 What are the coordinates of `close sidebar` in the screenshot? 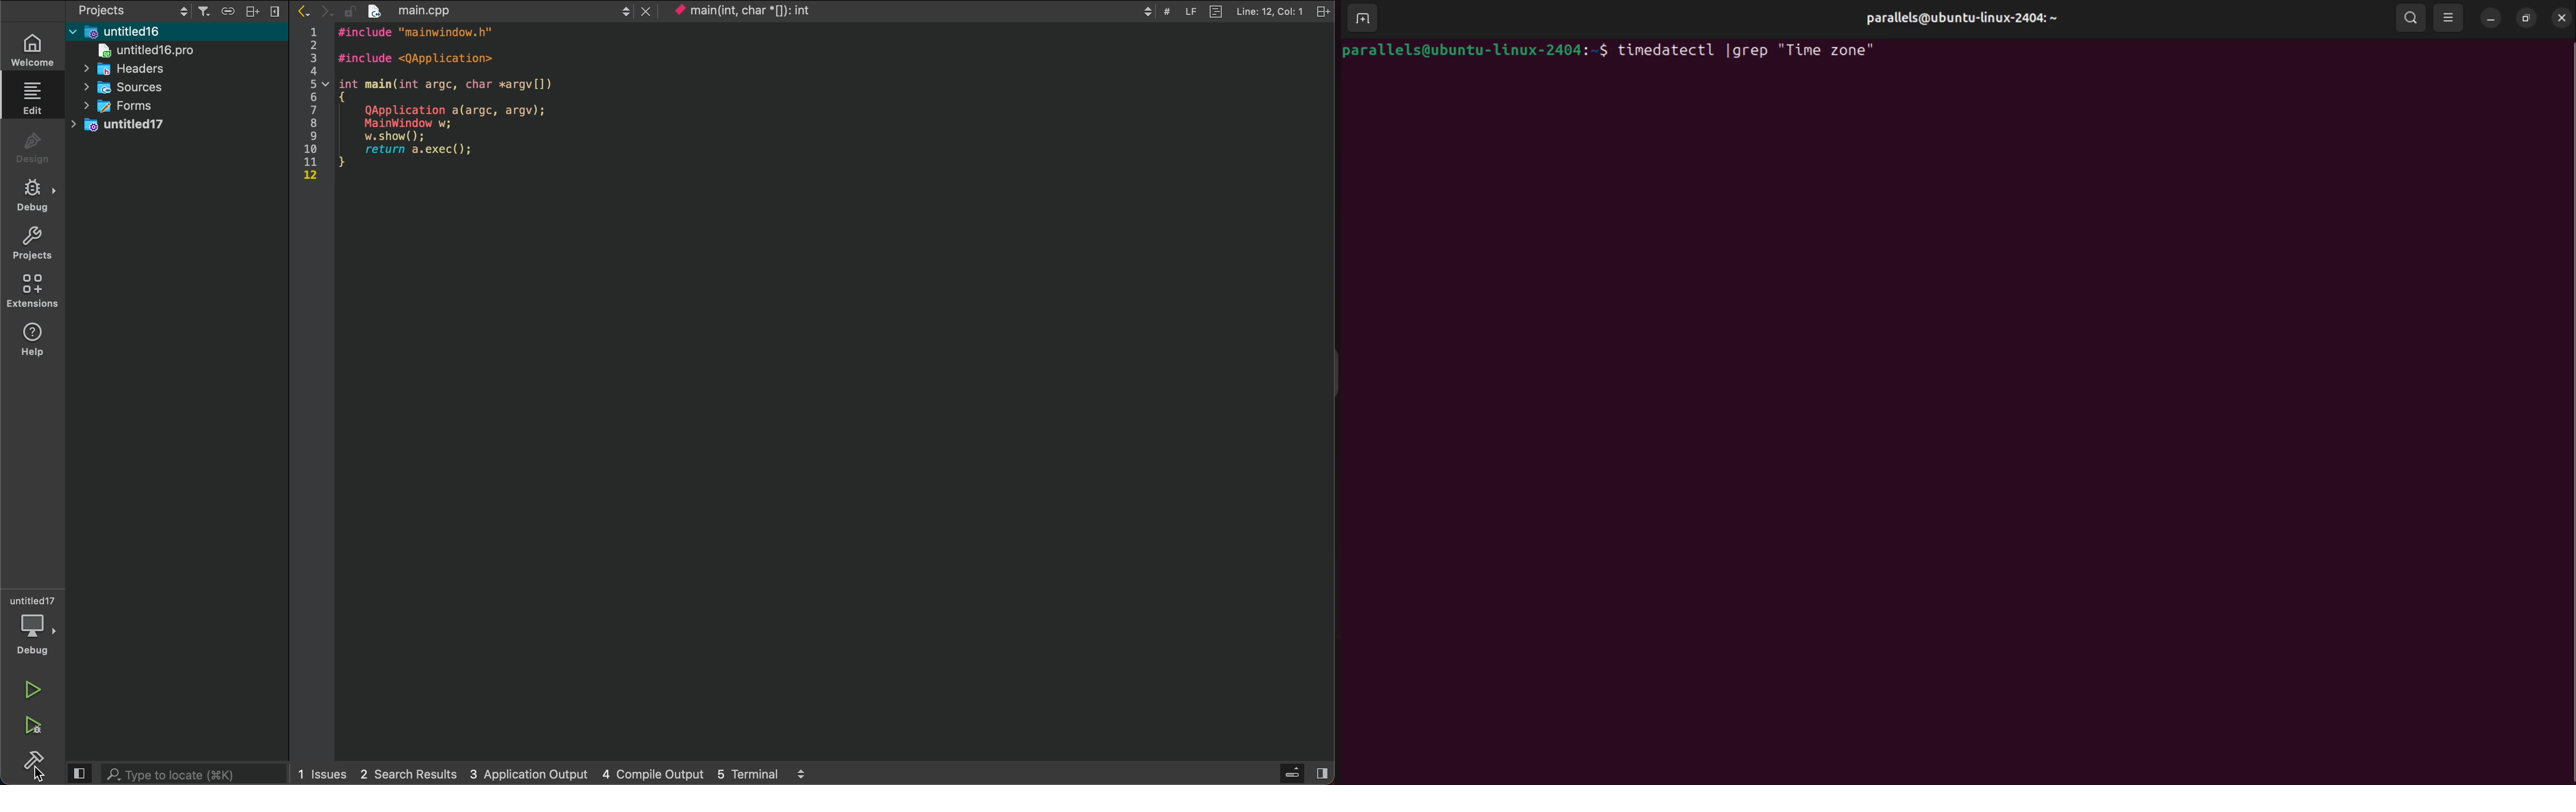 It's located at (1320, 773).